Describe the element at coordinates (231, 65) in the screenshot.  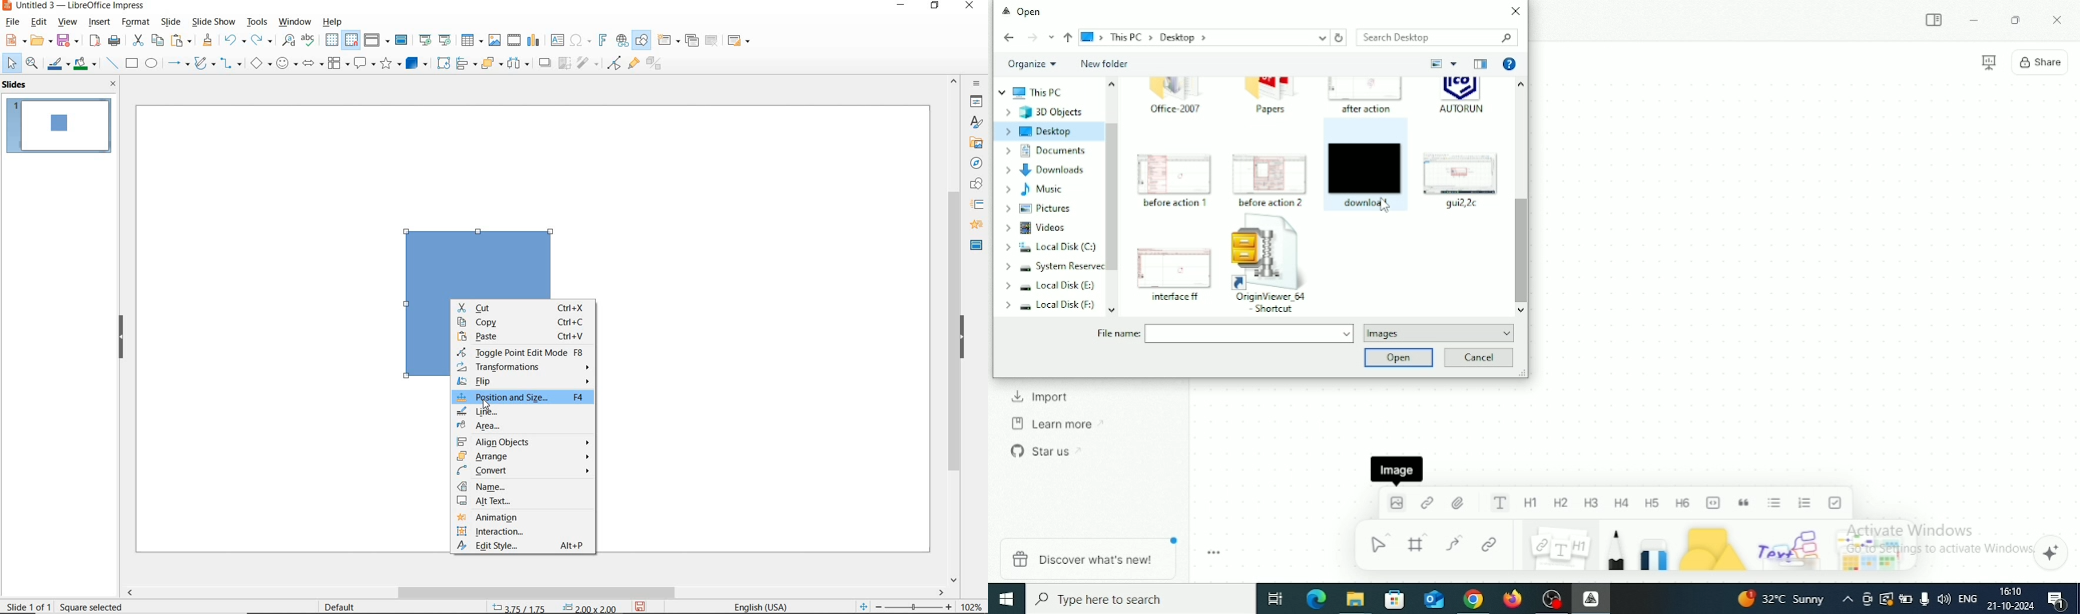
I see `connectors` at that location.